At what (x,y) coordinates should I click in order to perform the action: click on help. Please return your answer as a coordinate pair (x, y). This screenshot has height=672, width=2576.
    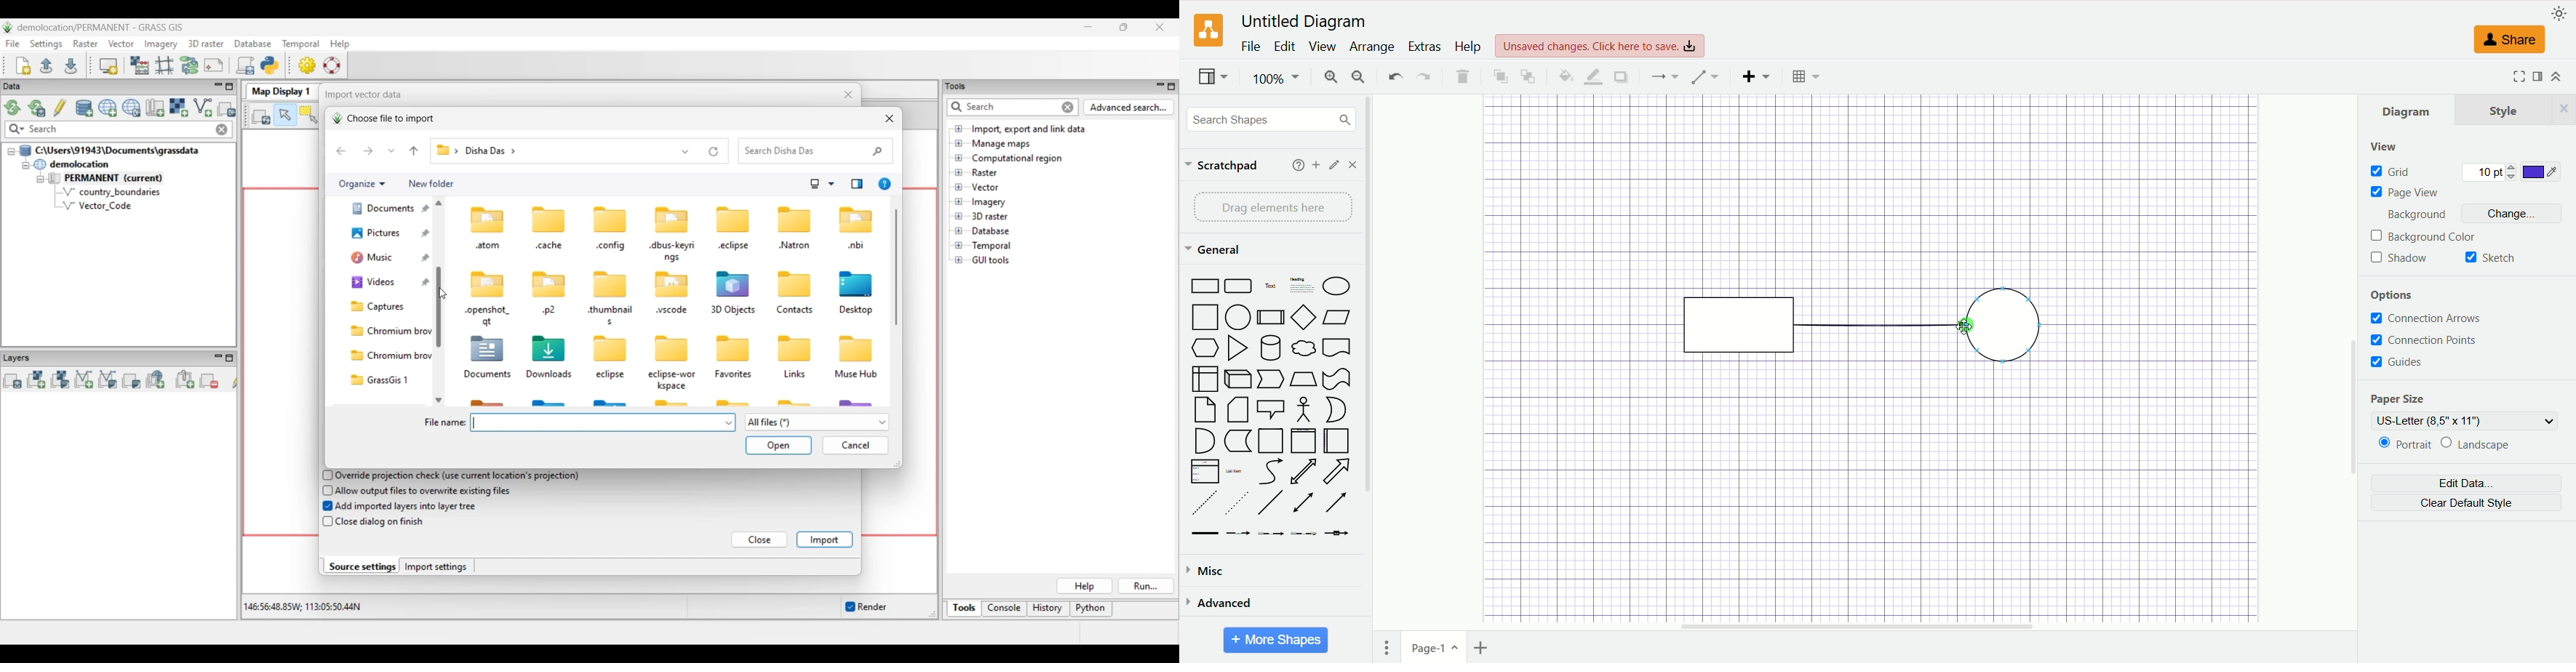
    Looking at the image, I should click on (1468, 47).